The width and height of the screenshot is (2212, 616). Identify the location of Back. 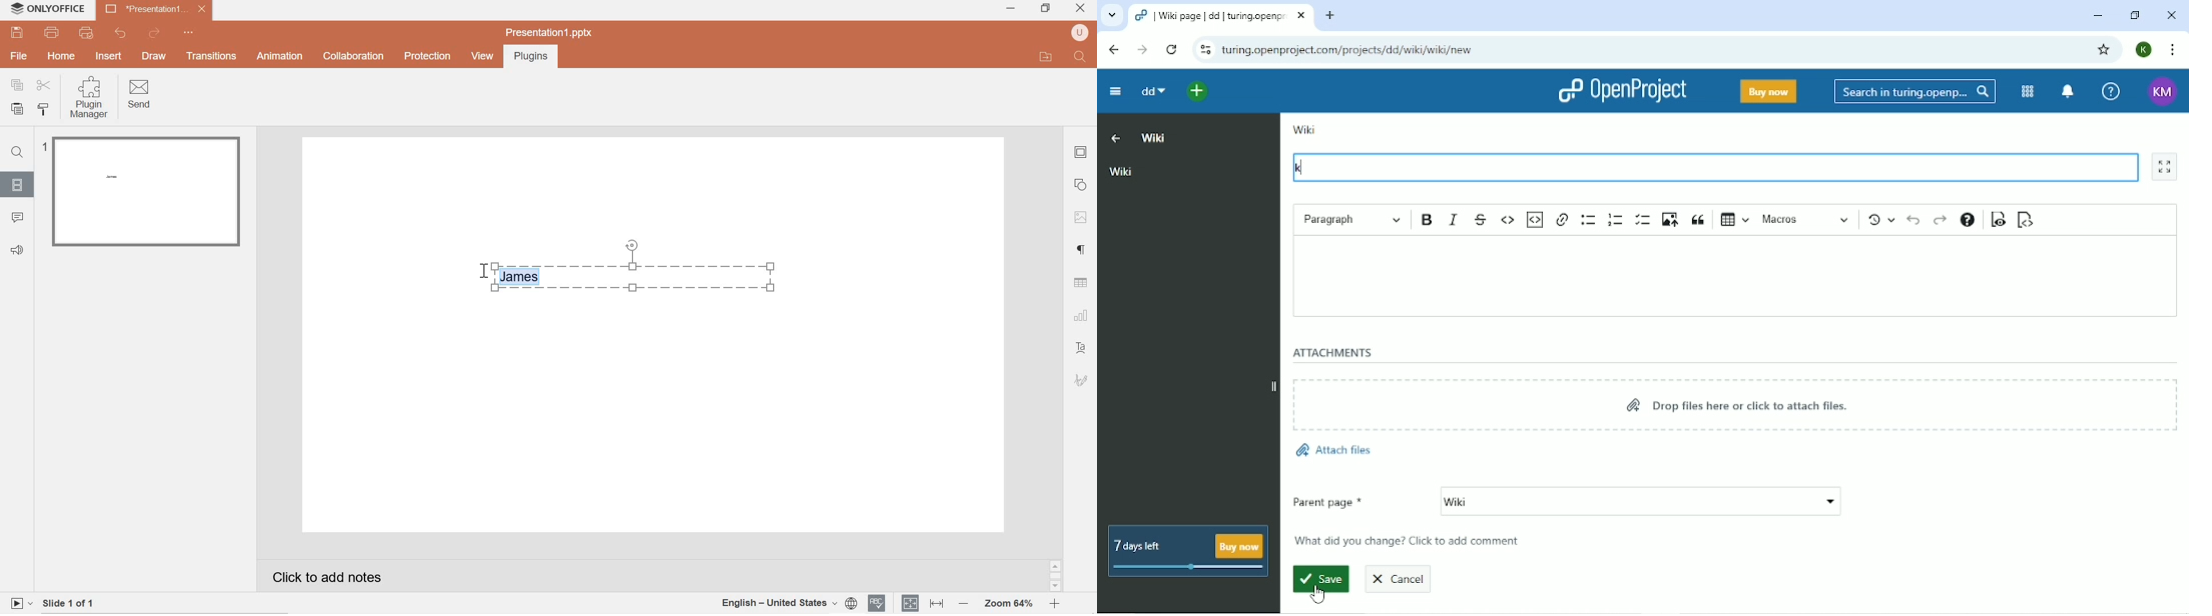
(1112, 49).